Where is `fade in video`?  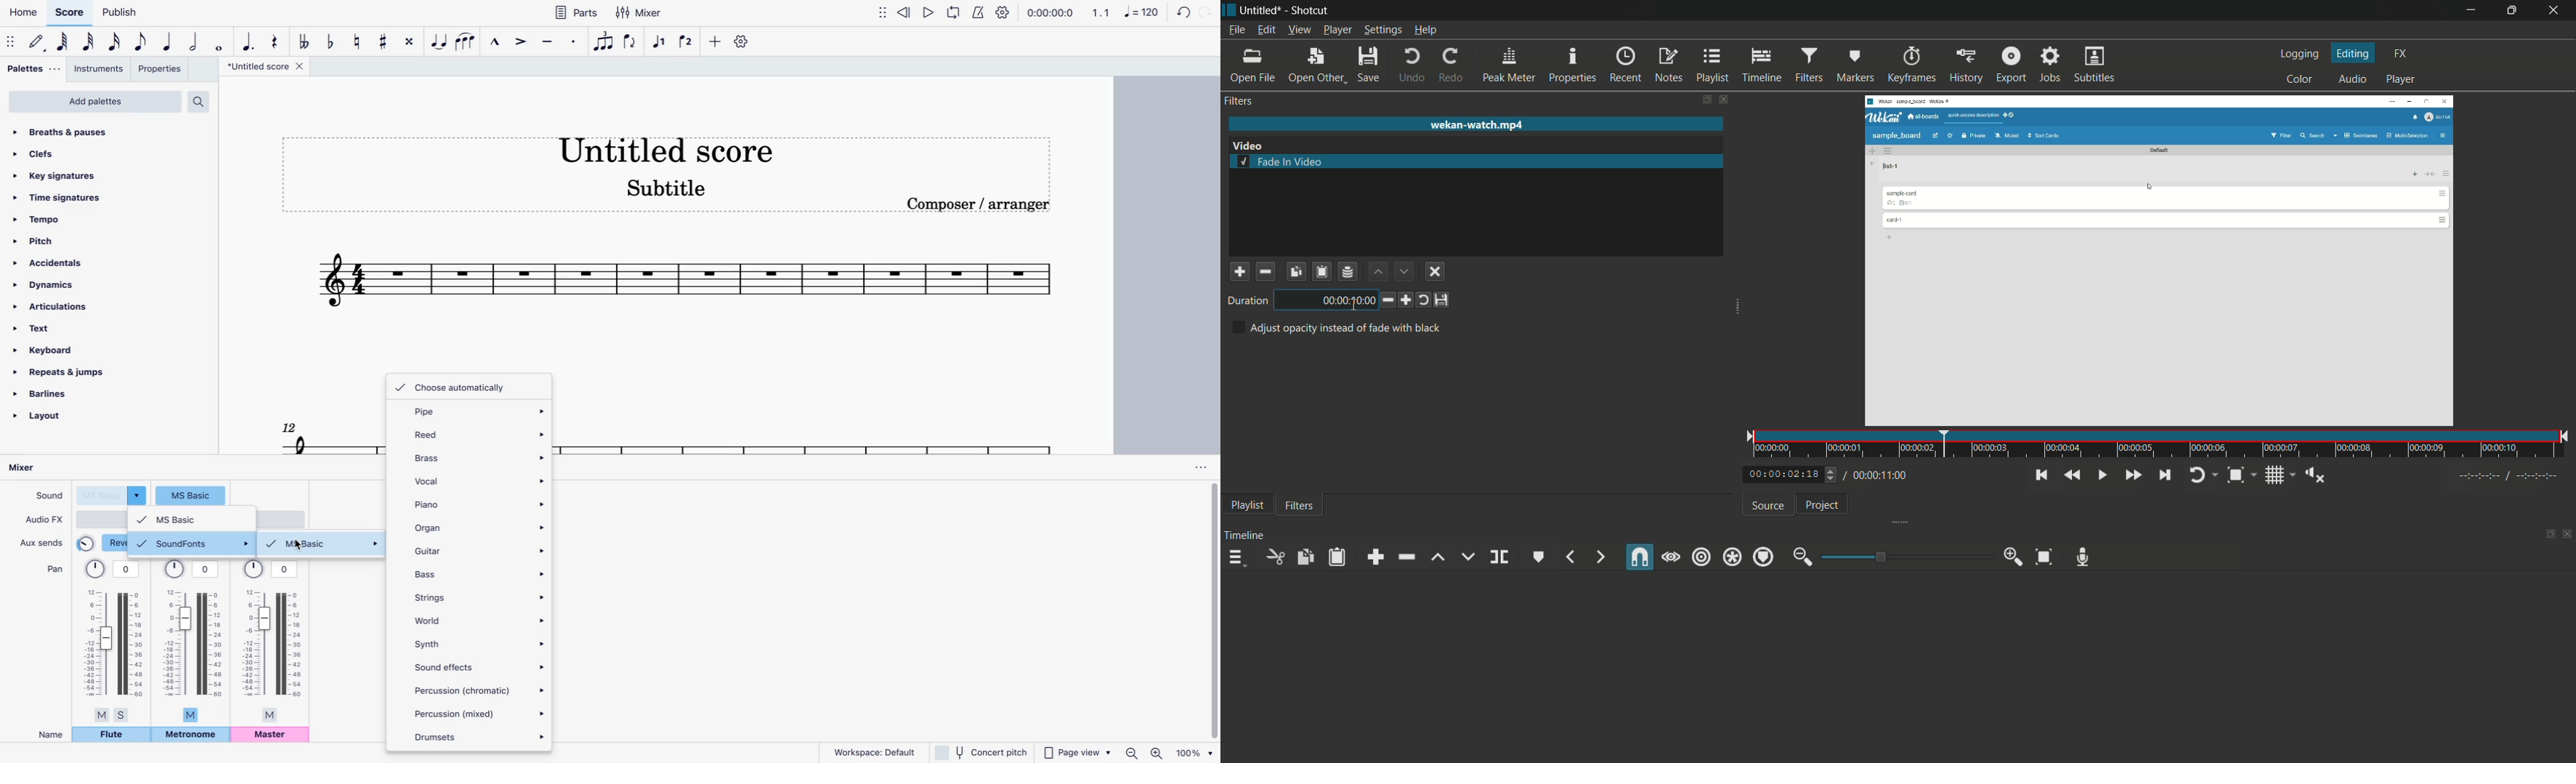 fade in video is located at coordinates (1282, 161).